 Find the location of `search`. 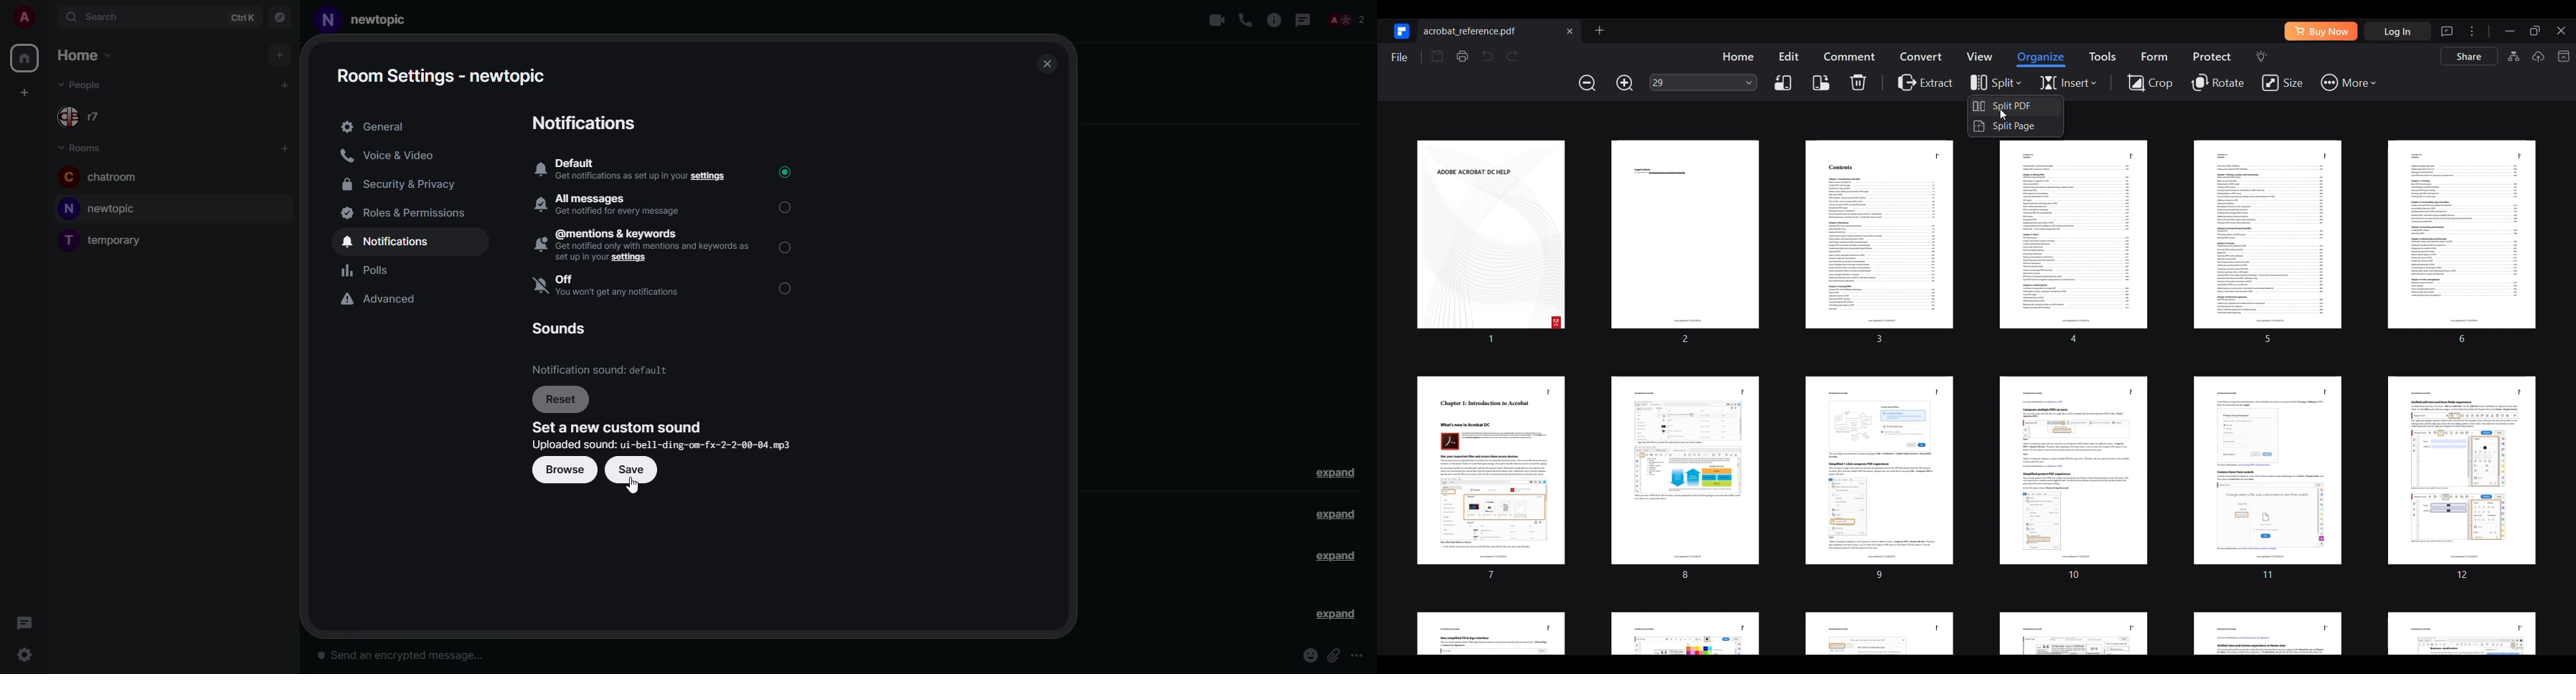

search is located at coordinates (99, 18).